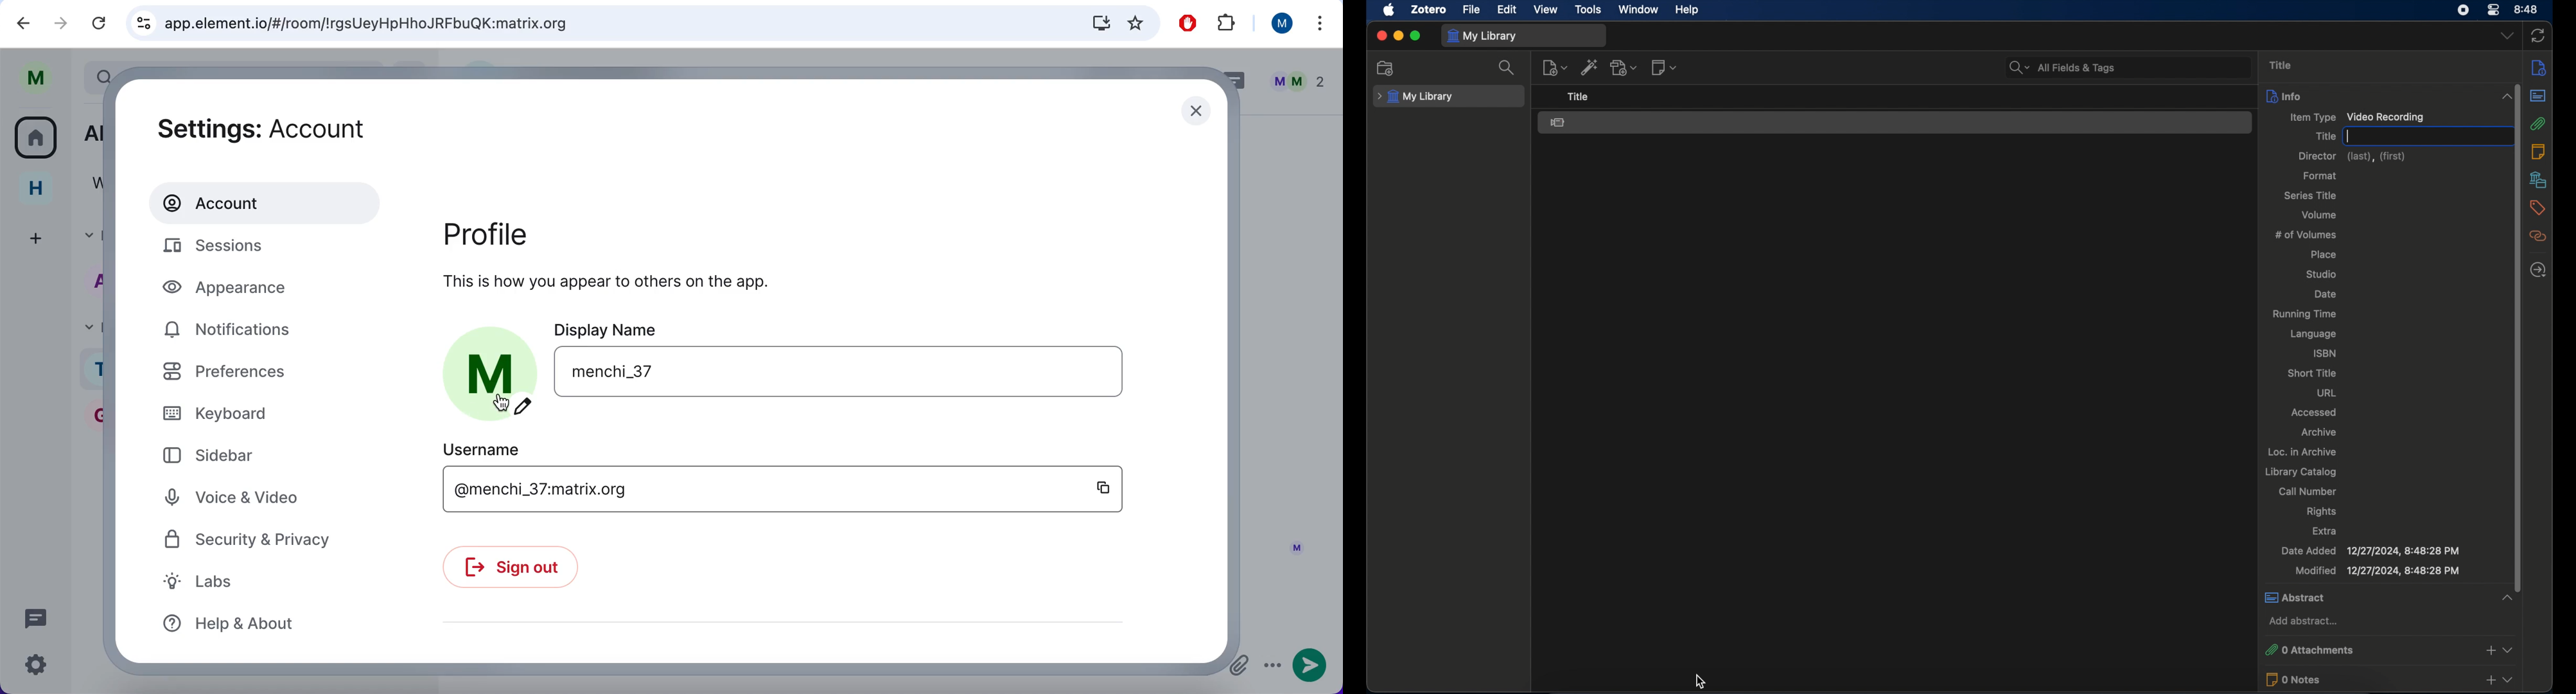  I want to click on language, so click(2314, 334).